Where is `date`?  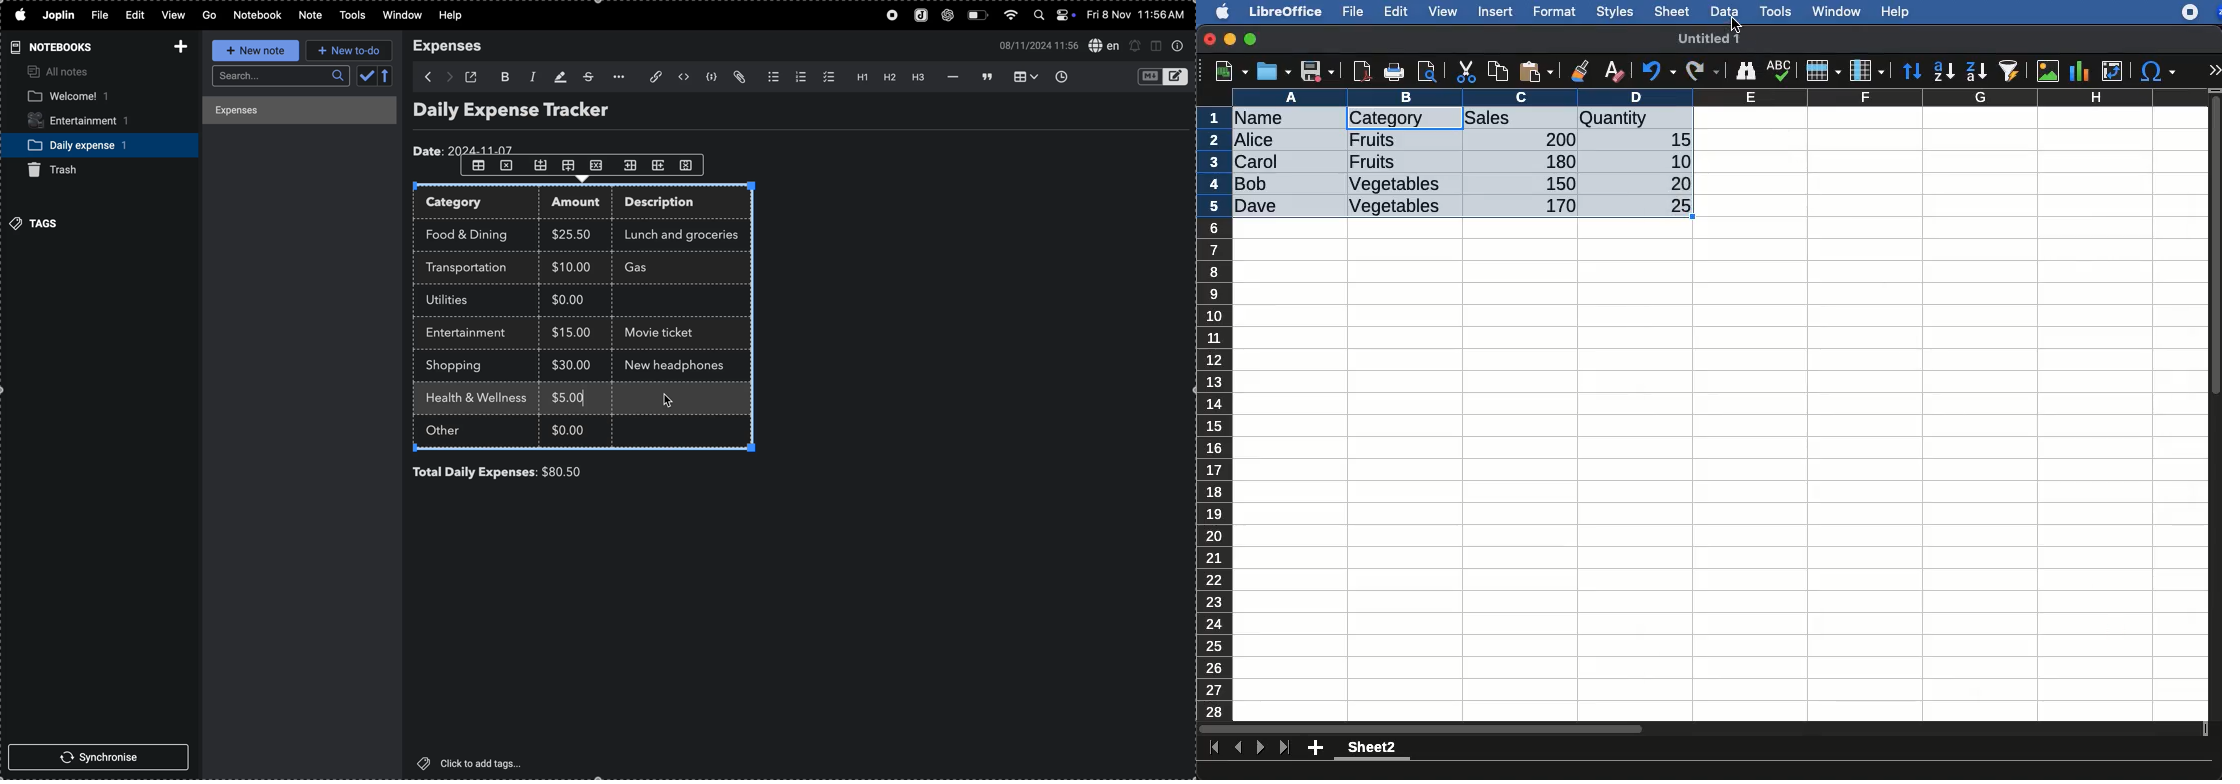
date is located at coordinates (466, 148).